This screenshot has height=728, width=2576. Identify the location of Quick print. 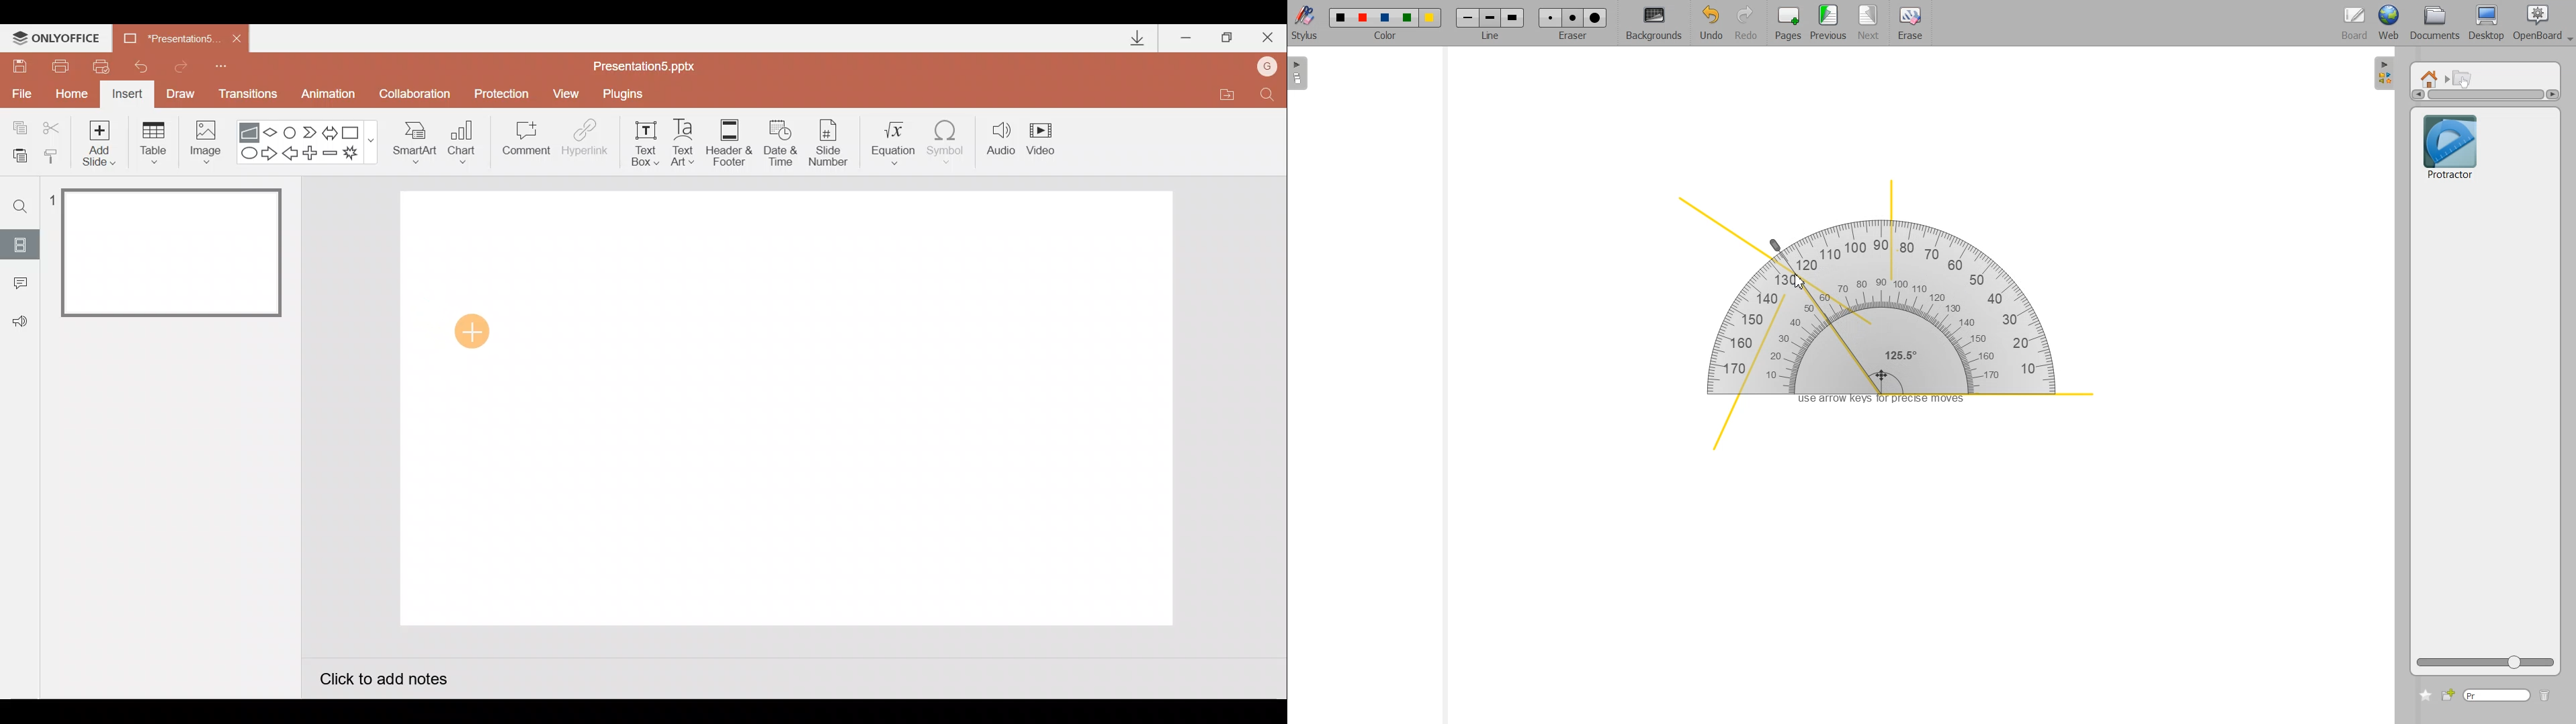
(106, 63).